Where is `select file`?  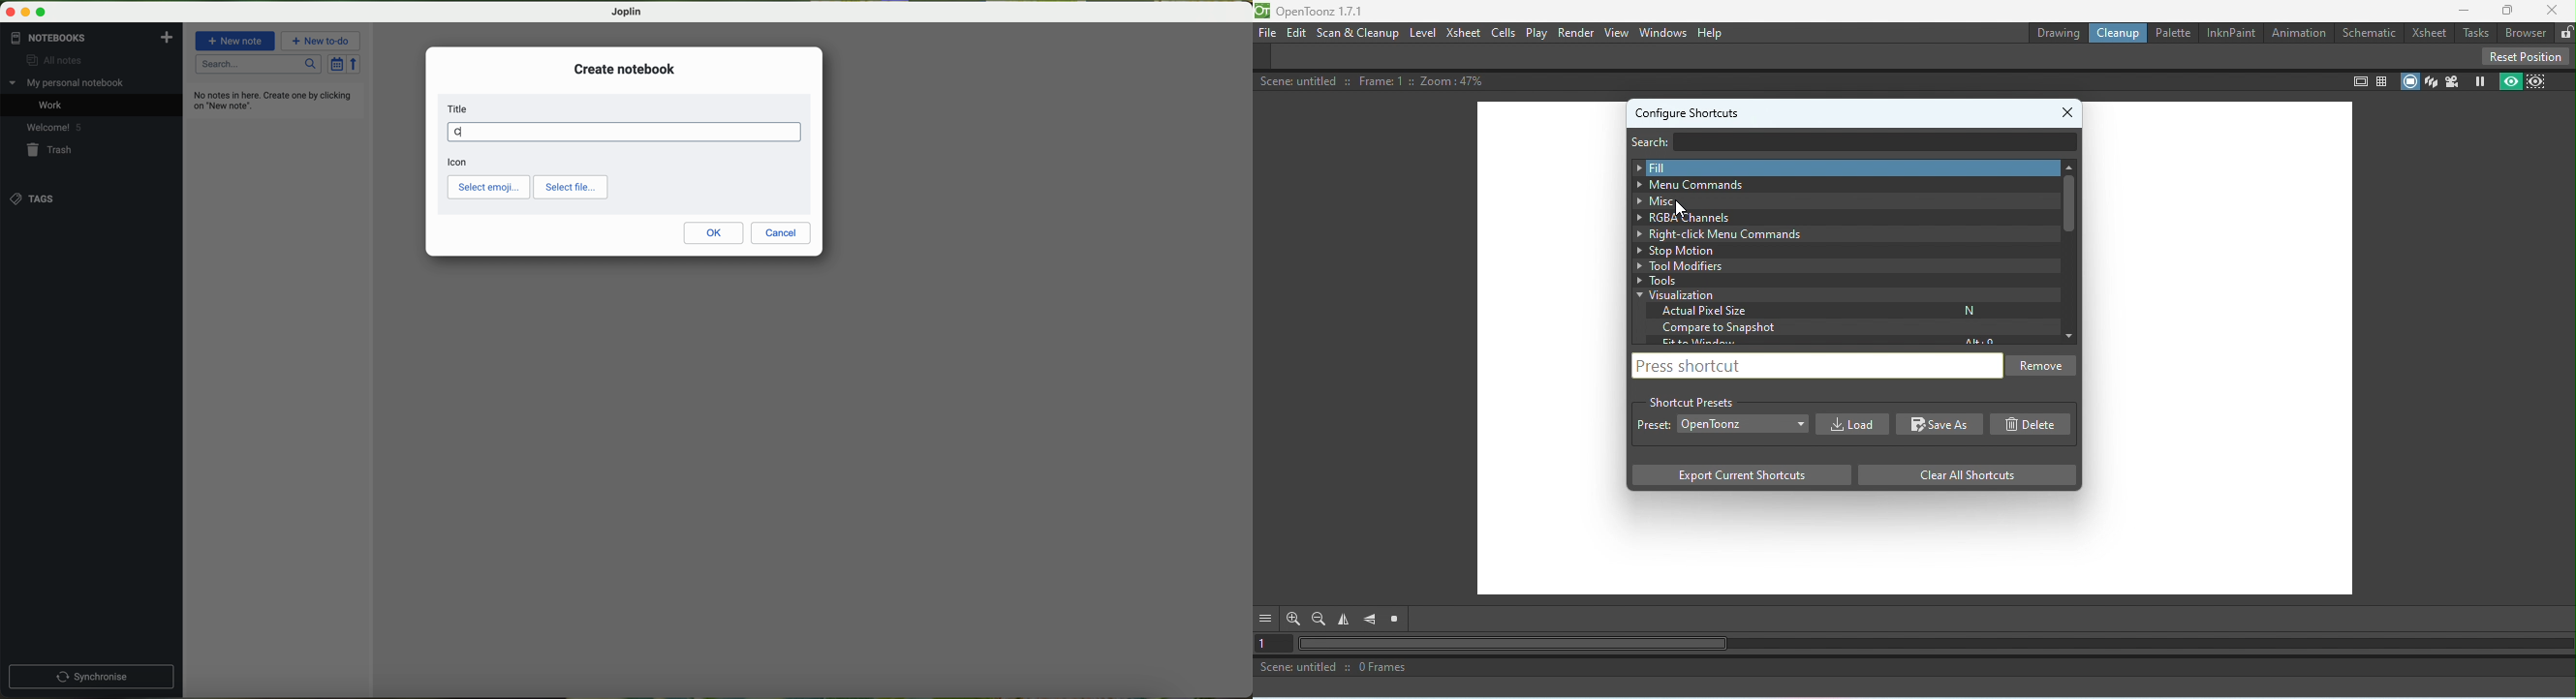
select file is located at coordinates (570, 187).